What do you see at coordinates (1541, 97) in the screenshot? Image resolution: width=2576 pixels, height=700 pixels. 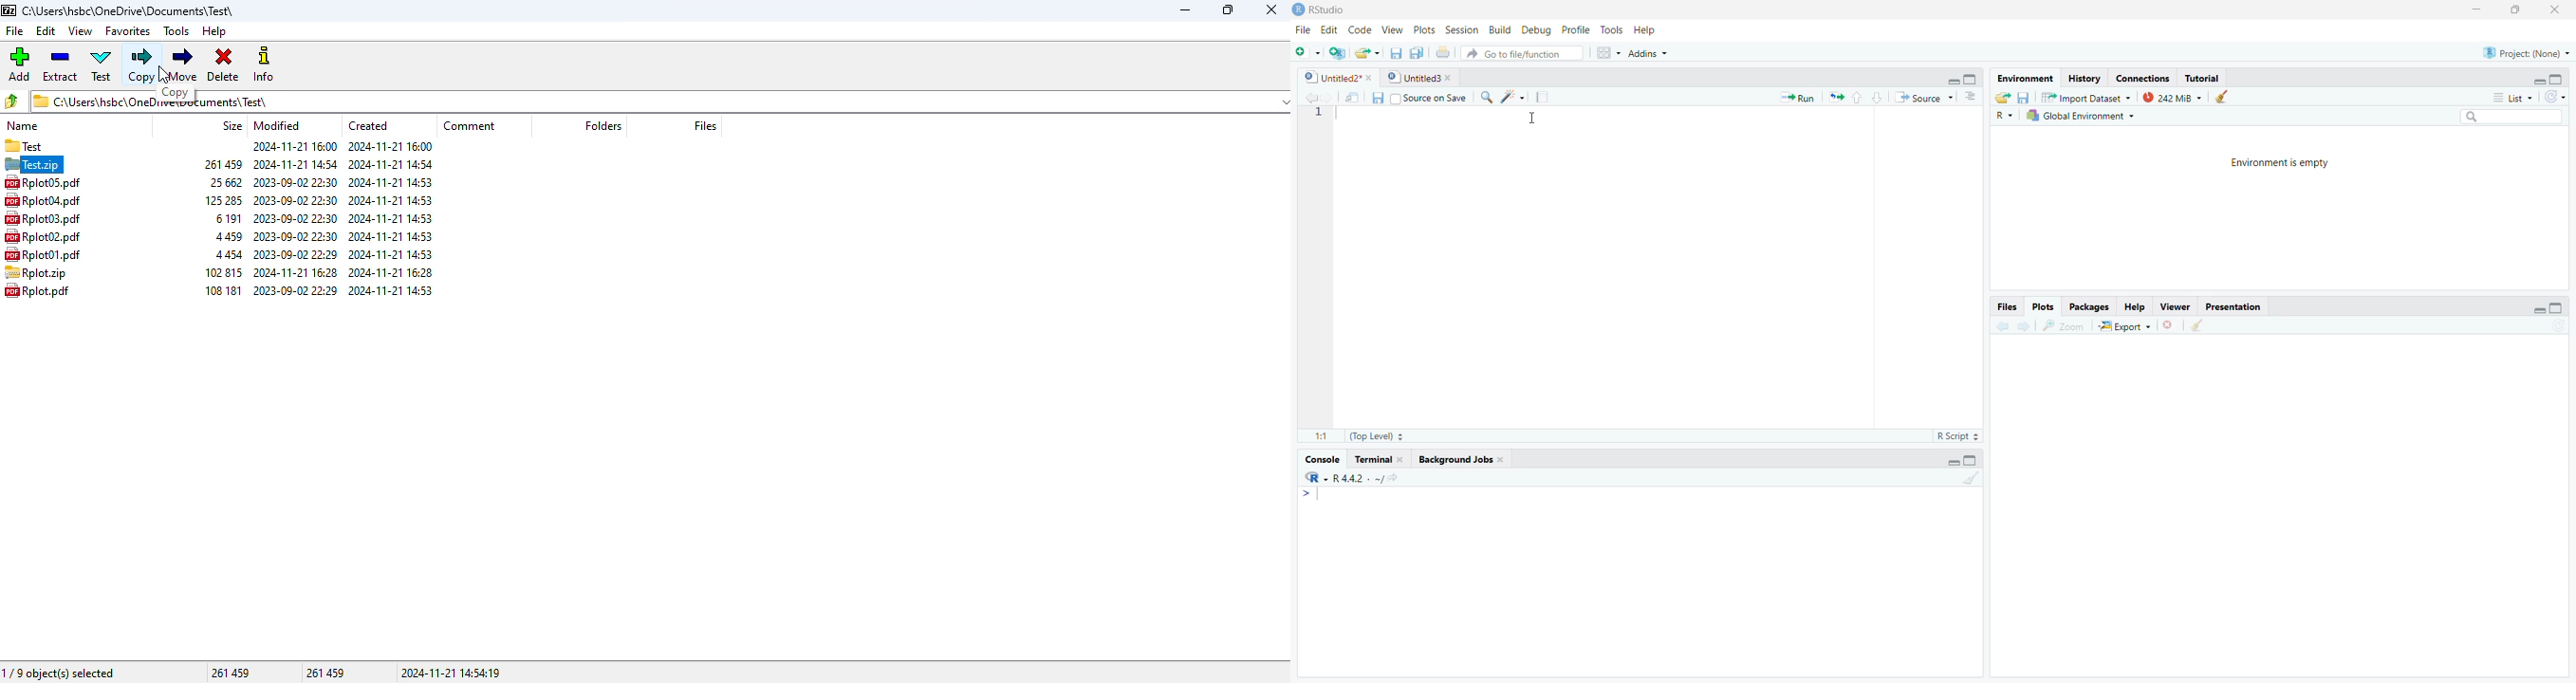 I see `compile report` at bounding box center [1541, 97].